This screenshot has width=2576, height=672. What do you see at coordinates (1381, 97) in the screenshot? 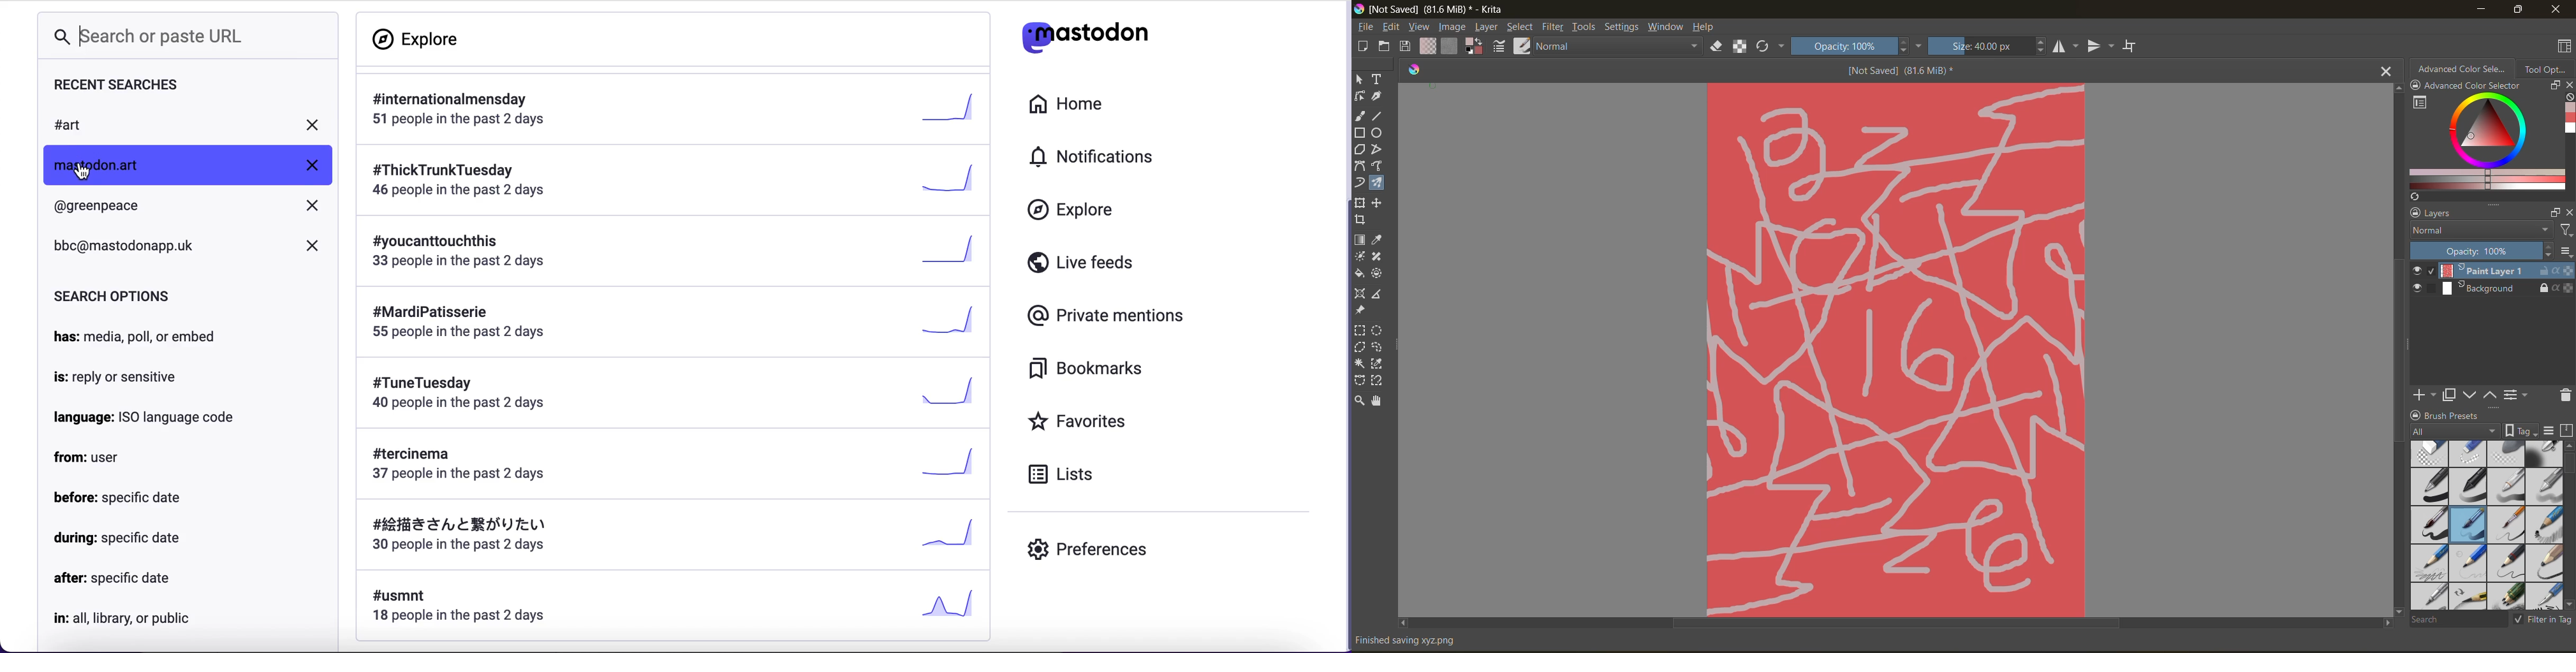
I see `tool` at bounding box center [1381, 97].